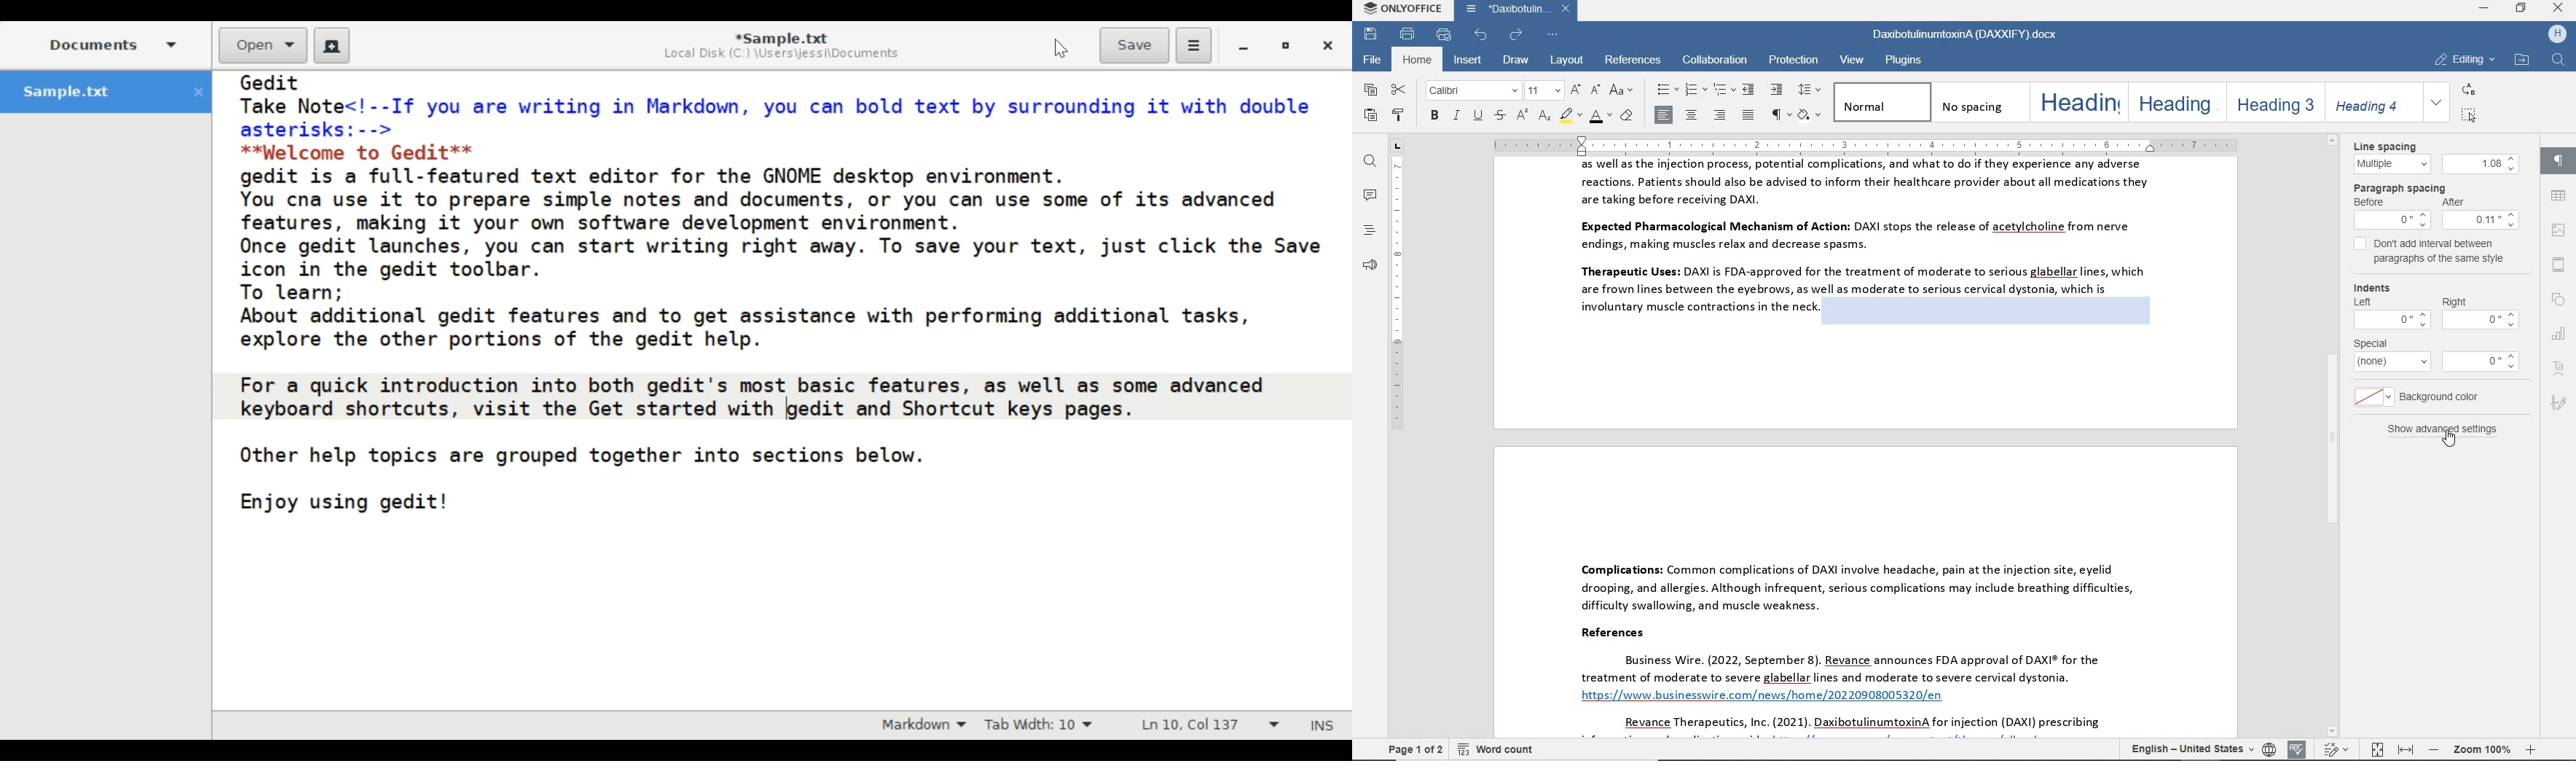 This screenshot has width=2576, height=784. Describe the element at coordinates (2437, 356) in the screenshot. I see `special` at that location.